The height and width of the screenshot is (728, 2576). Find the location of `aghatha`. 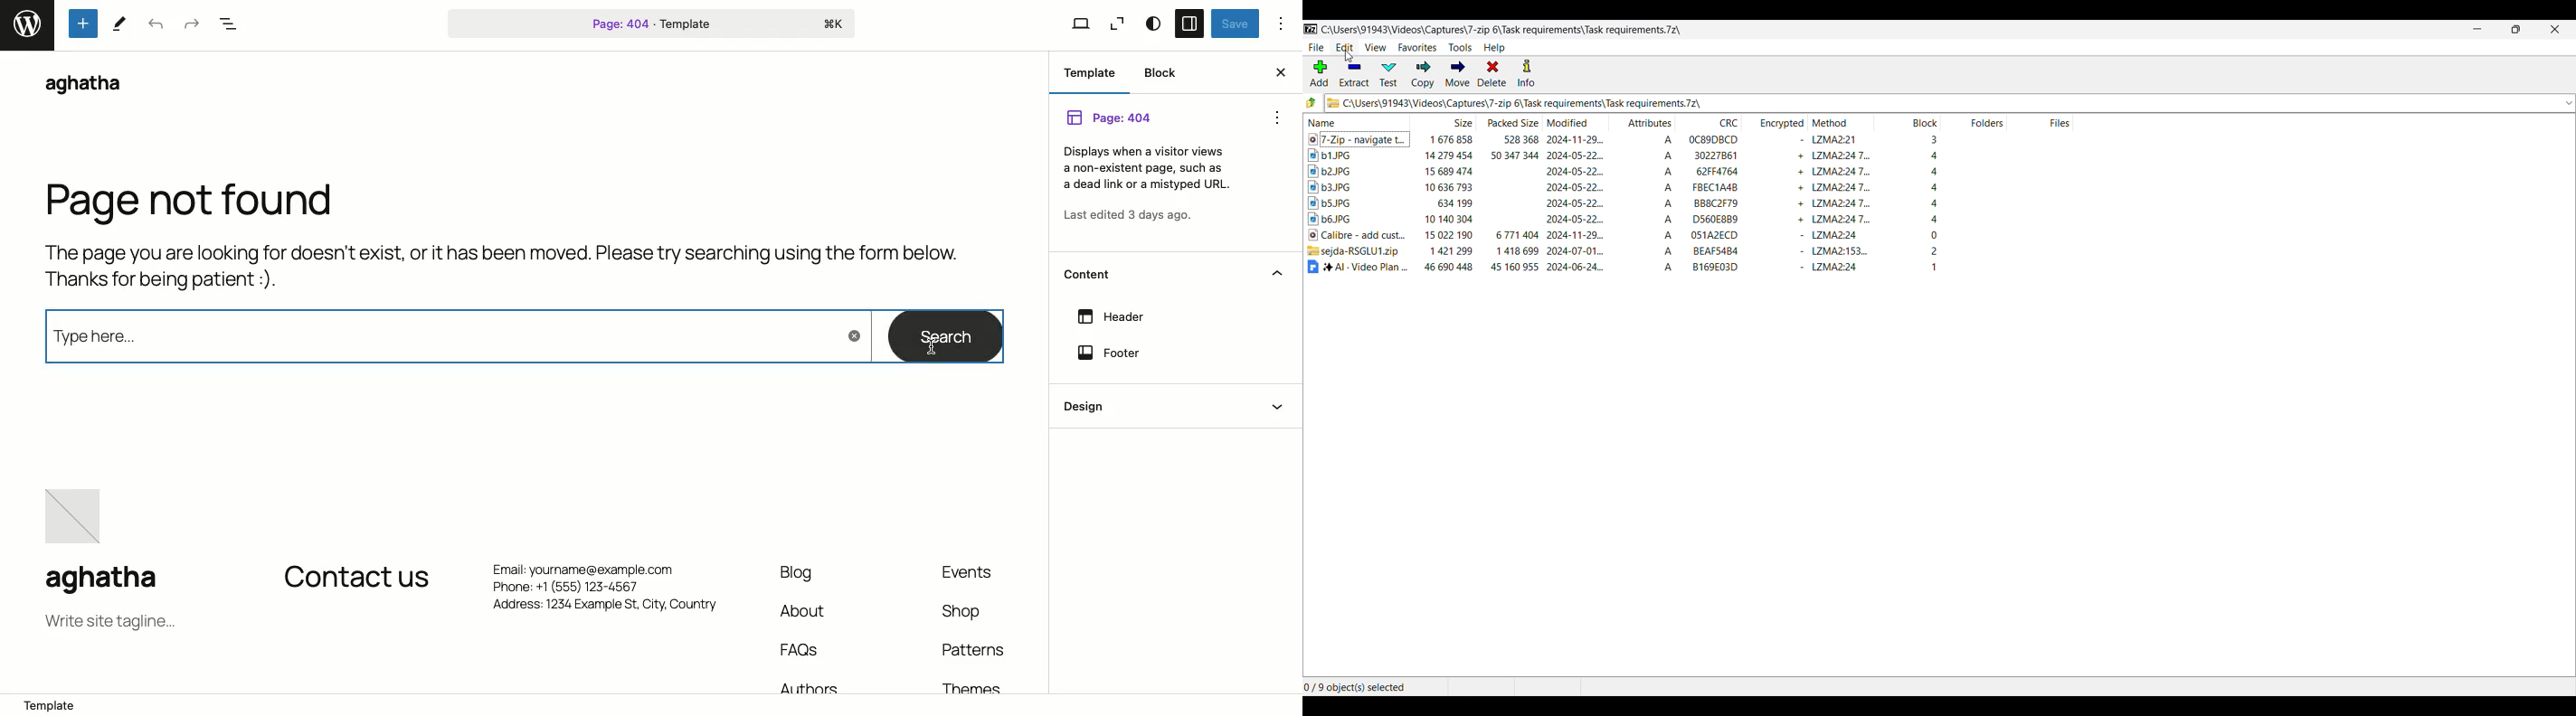

aghatha is located at coordinates (81, 84).